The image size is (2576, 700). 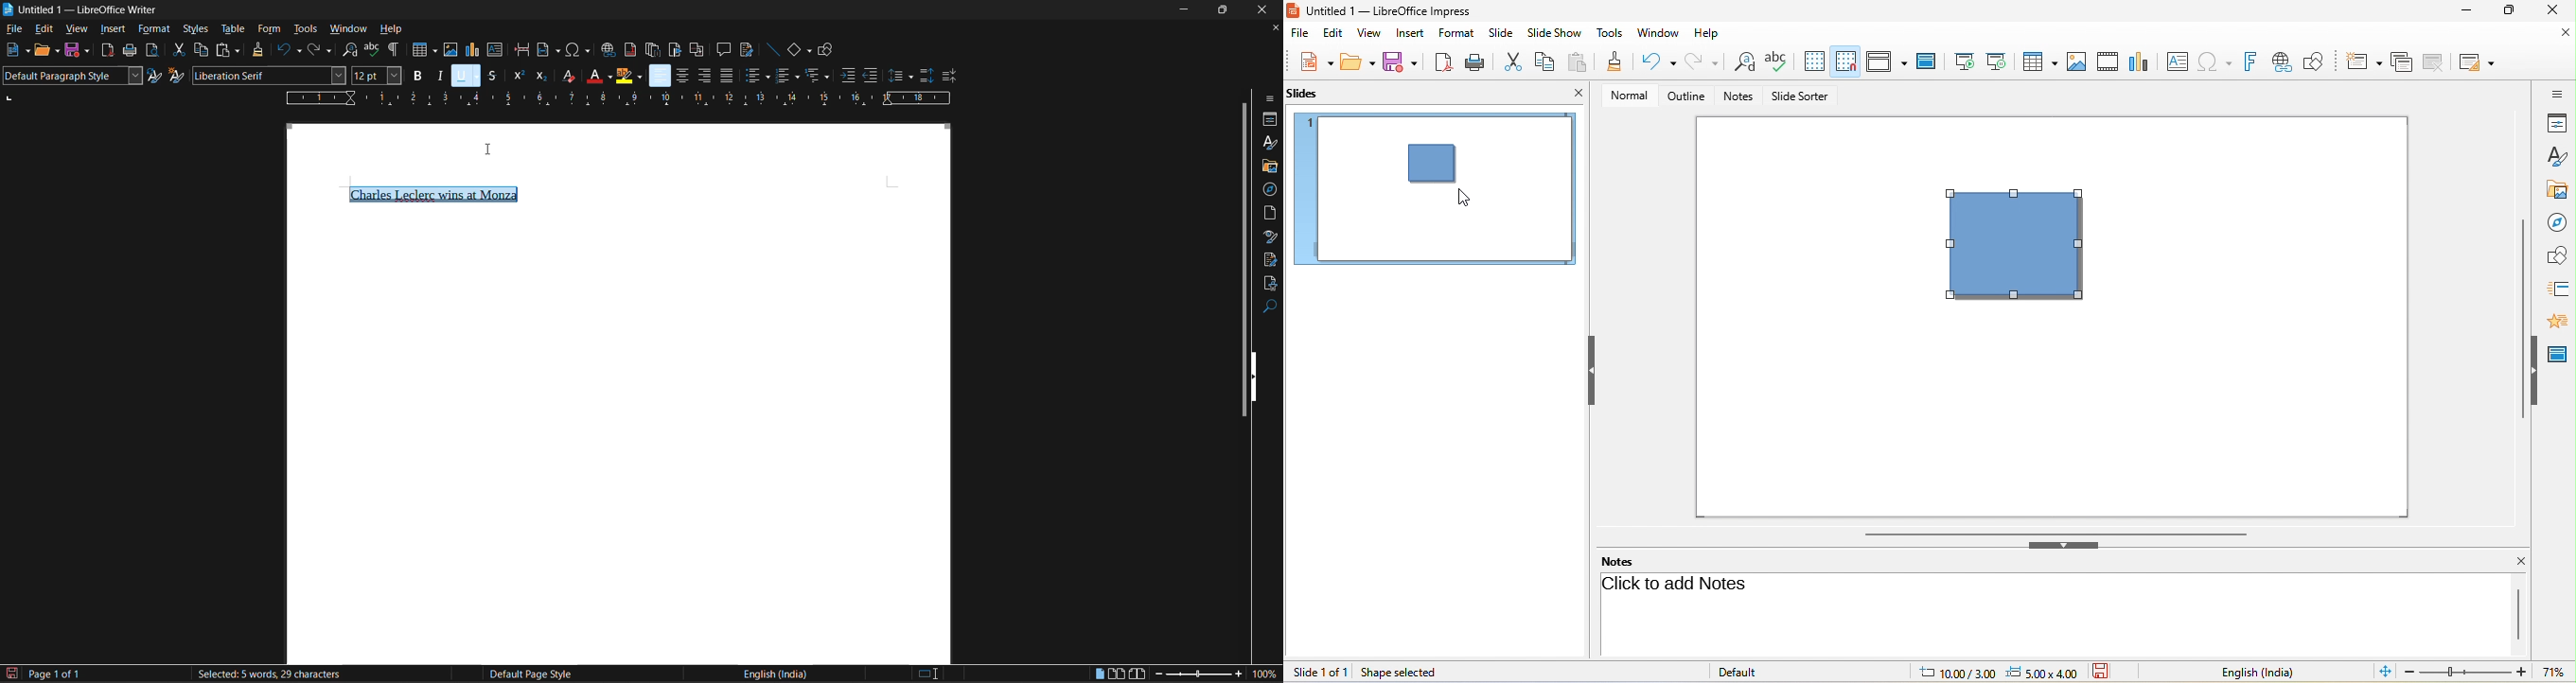 I want to click on Default, so click(x=1753, y=672).